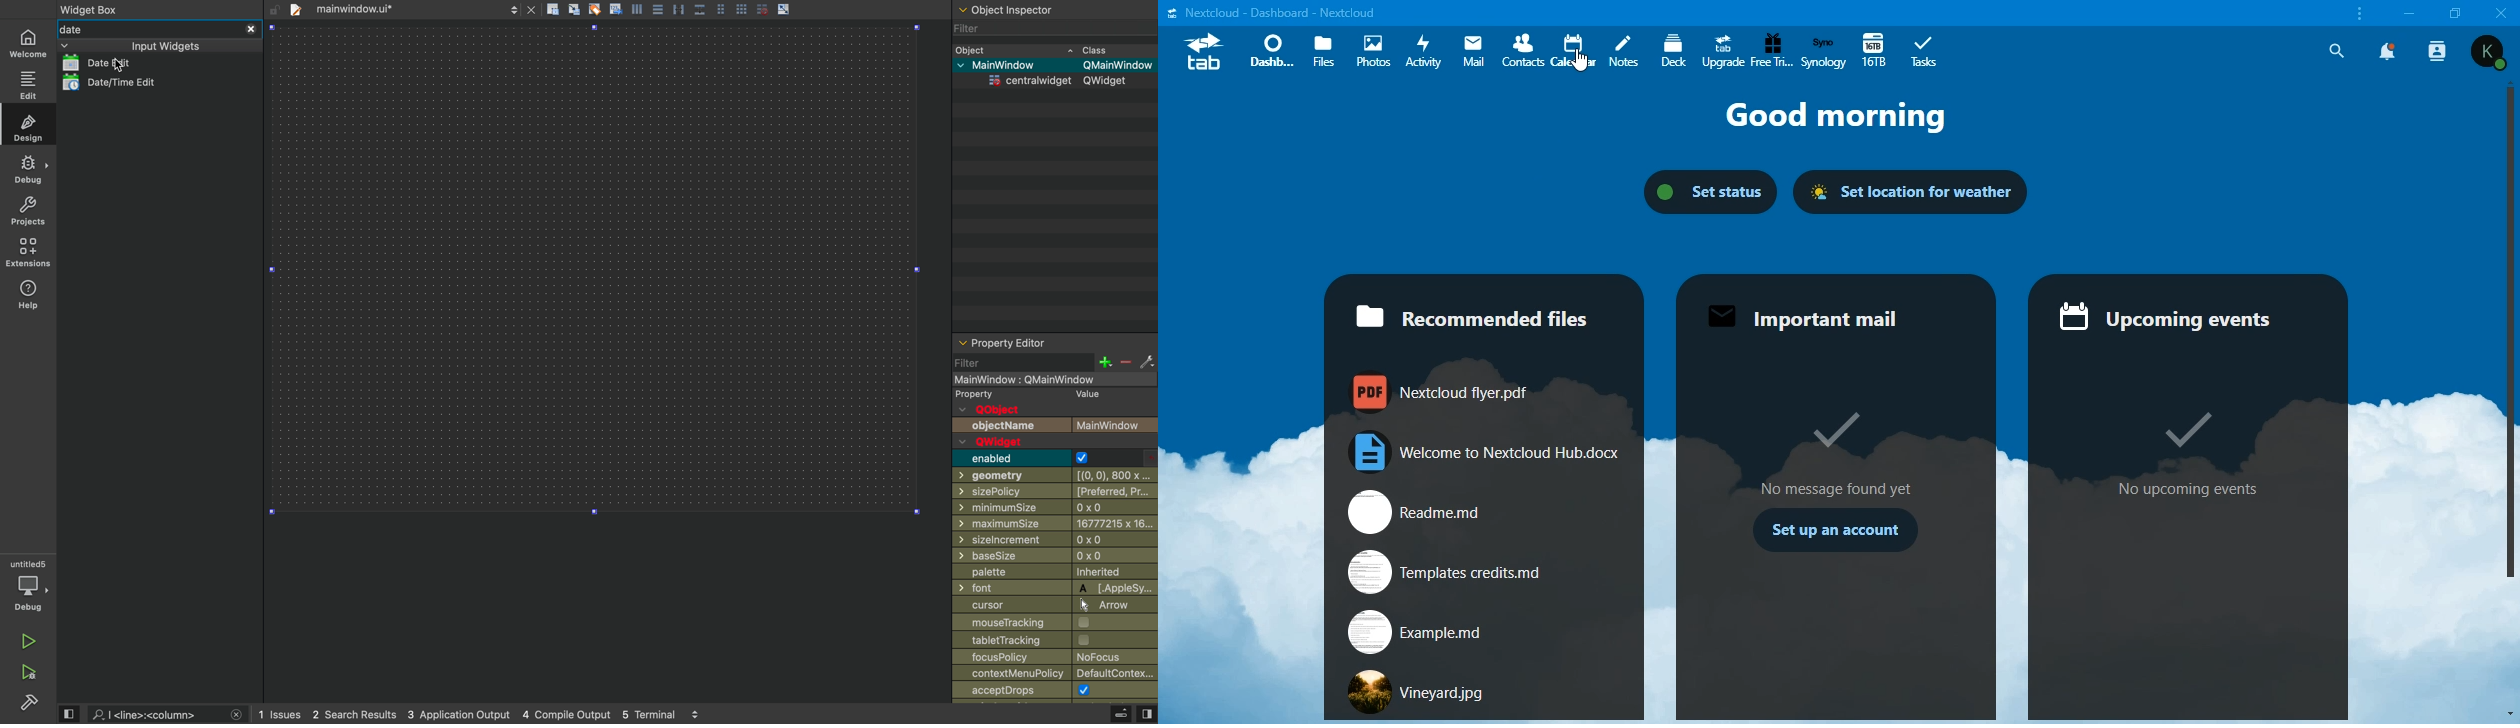 Image resolution: width=2520 pixels, height=728 pixels. What do you see at coordinates (68, 714) in the screenshot?
I see `view` at bounding box center [68, 714].